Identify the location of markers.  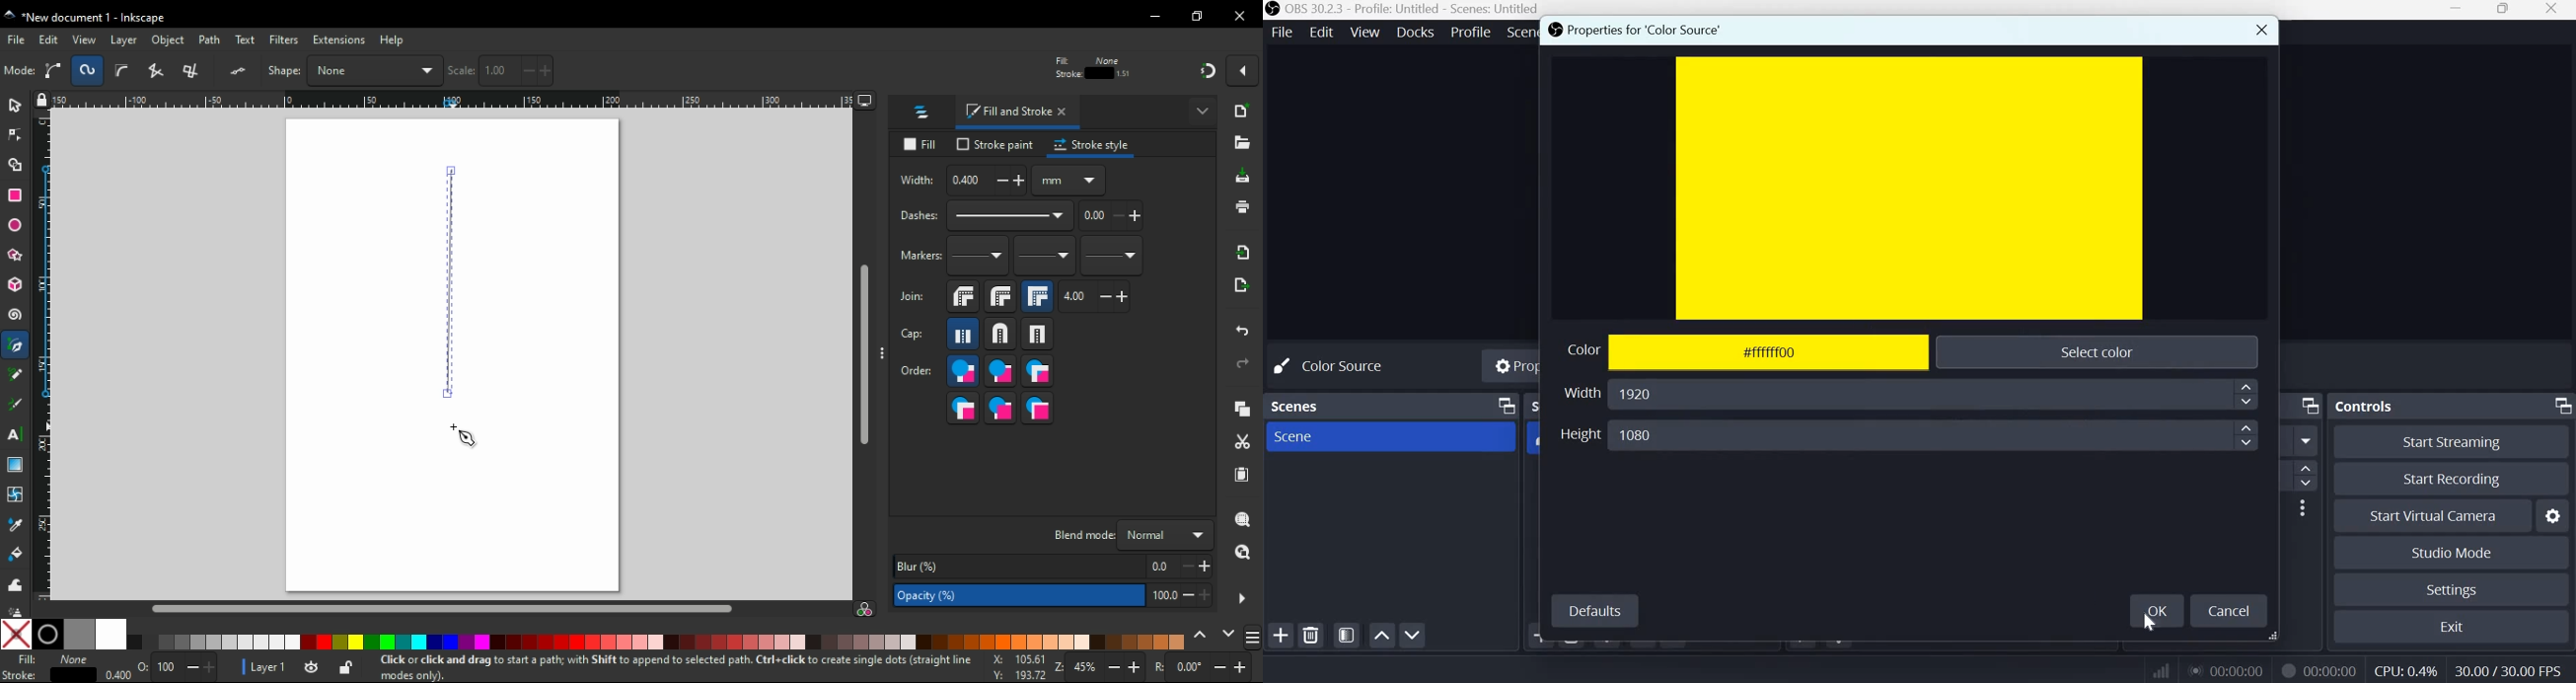
(919, 256).